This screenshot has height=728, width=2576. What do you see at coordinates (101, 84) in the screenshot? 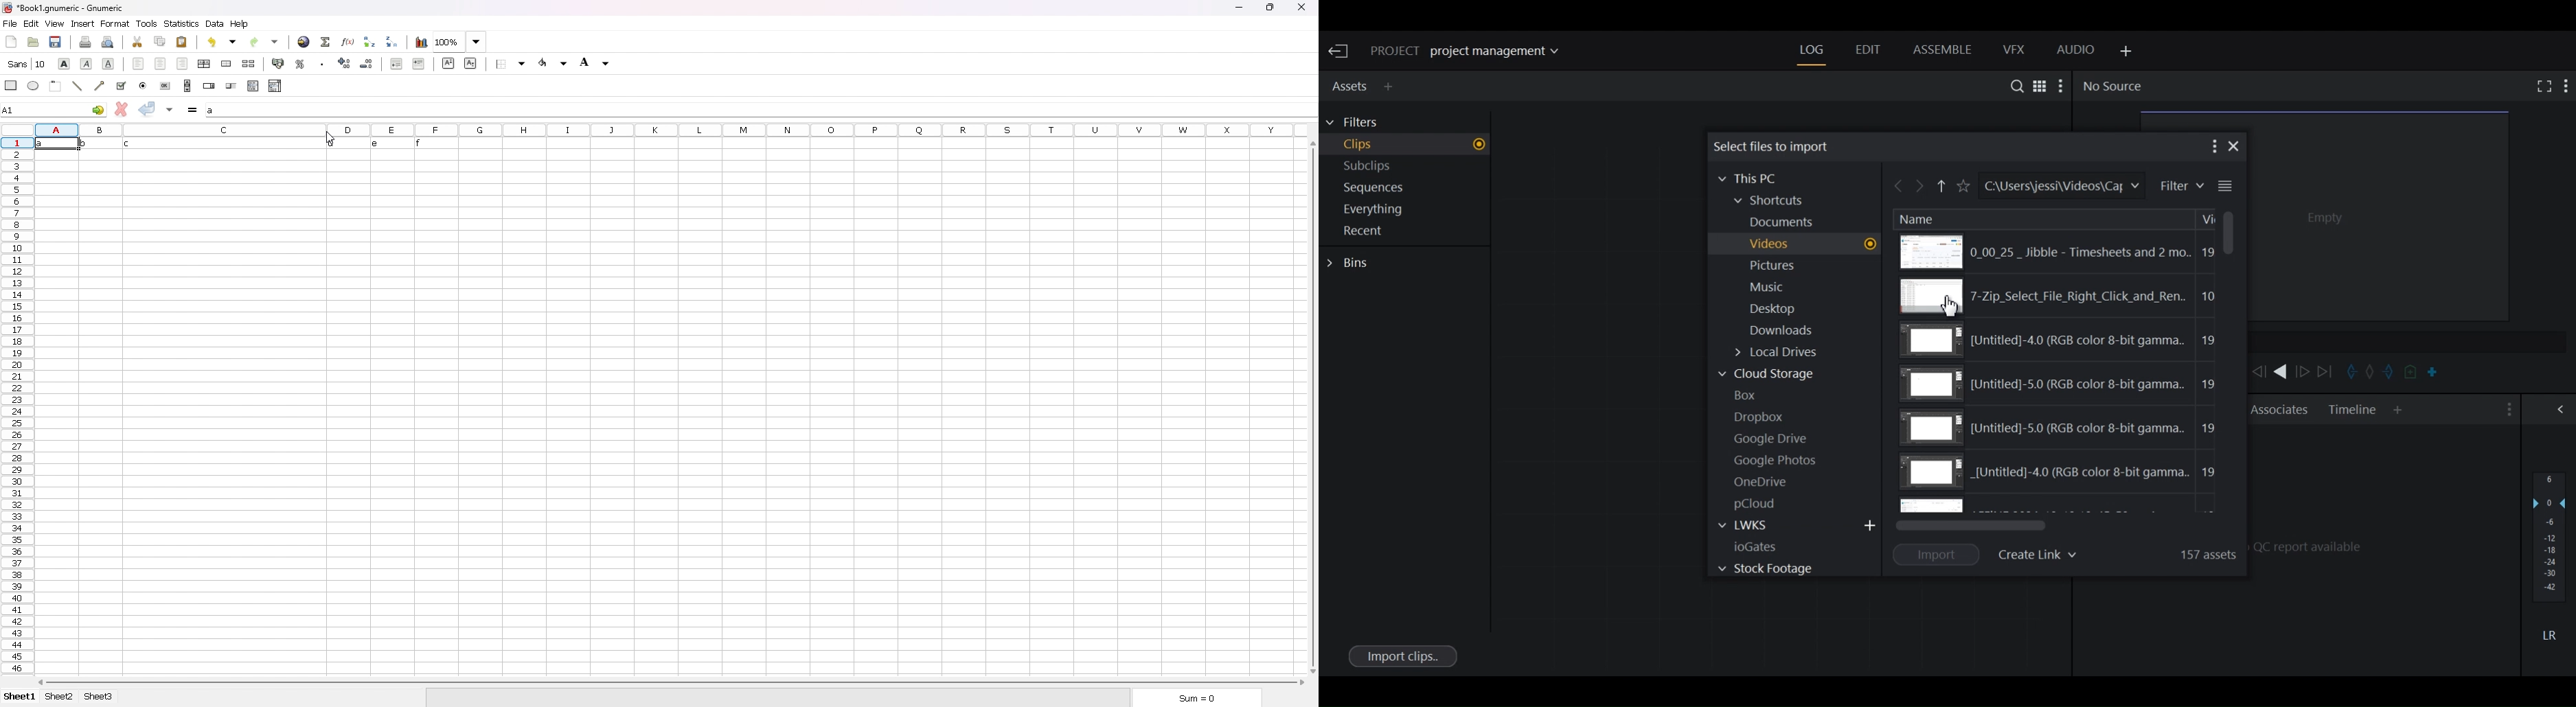
I see `arrowed line` at bounding box center [101, 84].